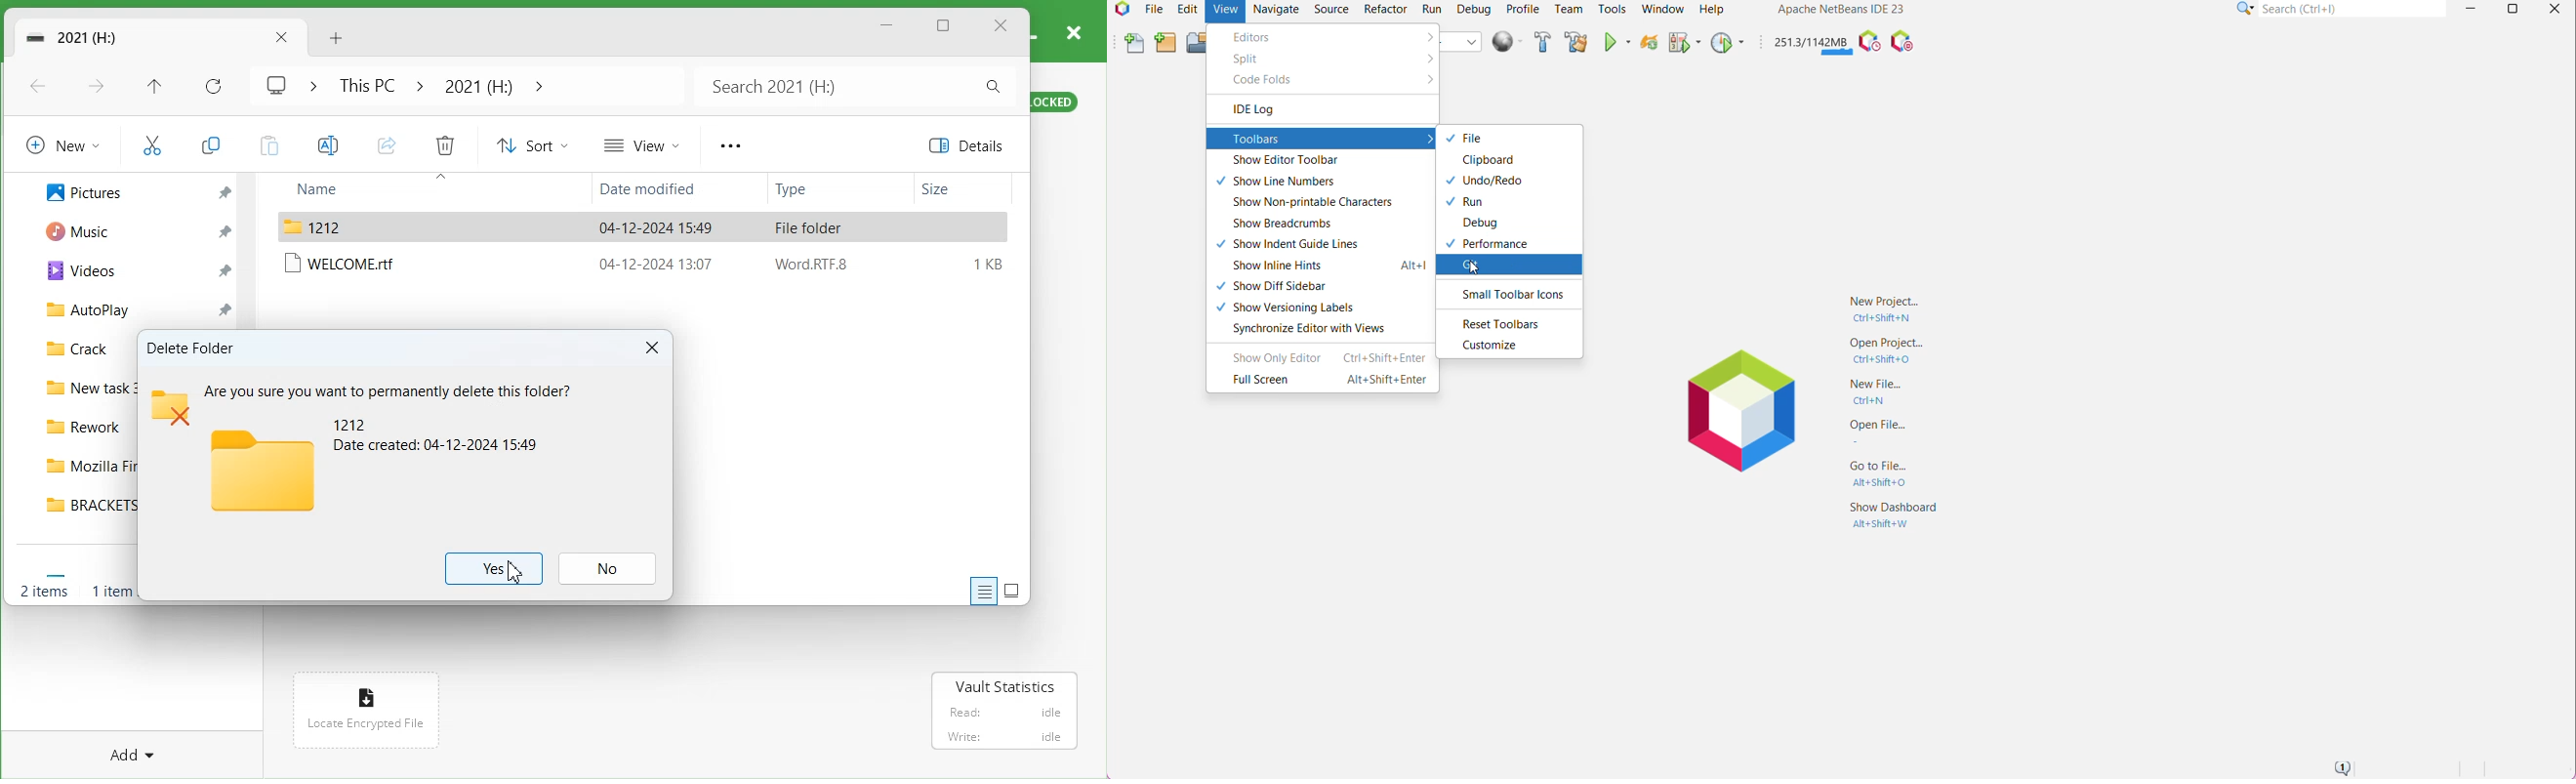 This screenshot has height=784, width=2576. I want to click on Share, so click(386, 144).